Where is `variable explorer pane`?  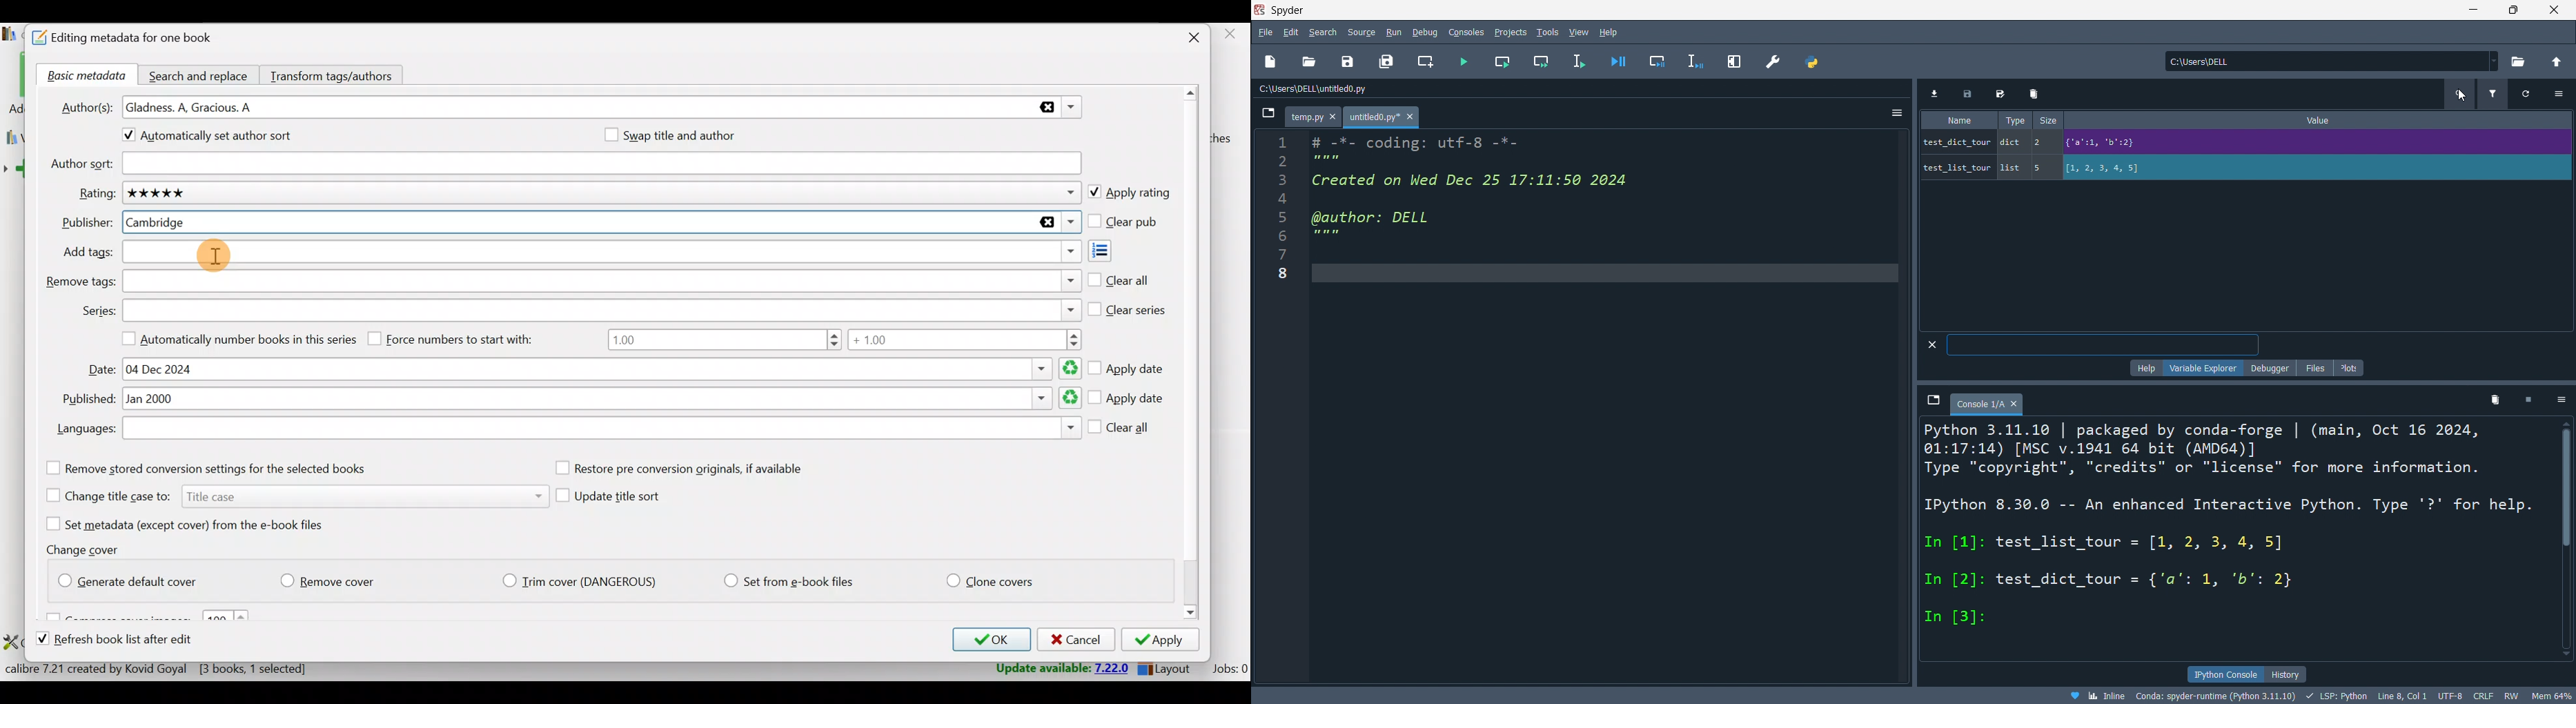 variable explorer pane is located at coordinates (2243, 222).